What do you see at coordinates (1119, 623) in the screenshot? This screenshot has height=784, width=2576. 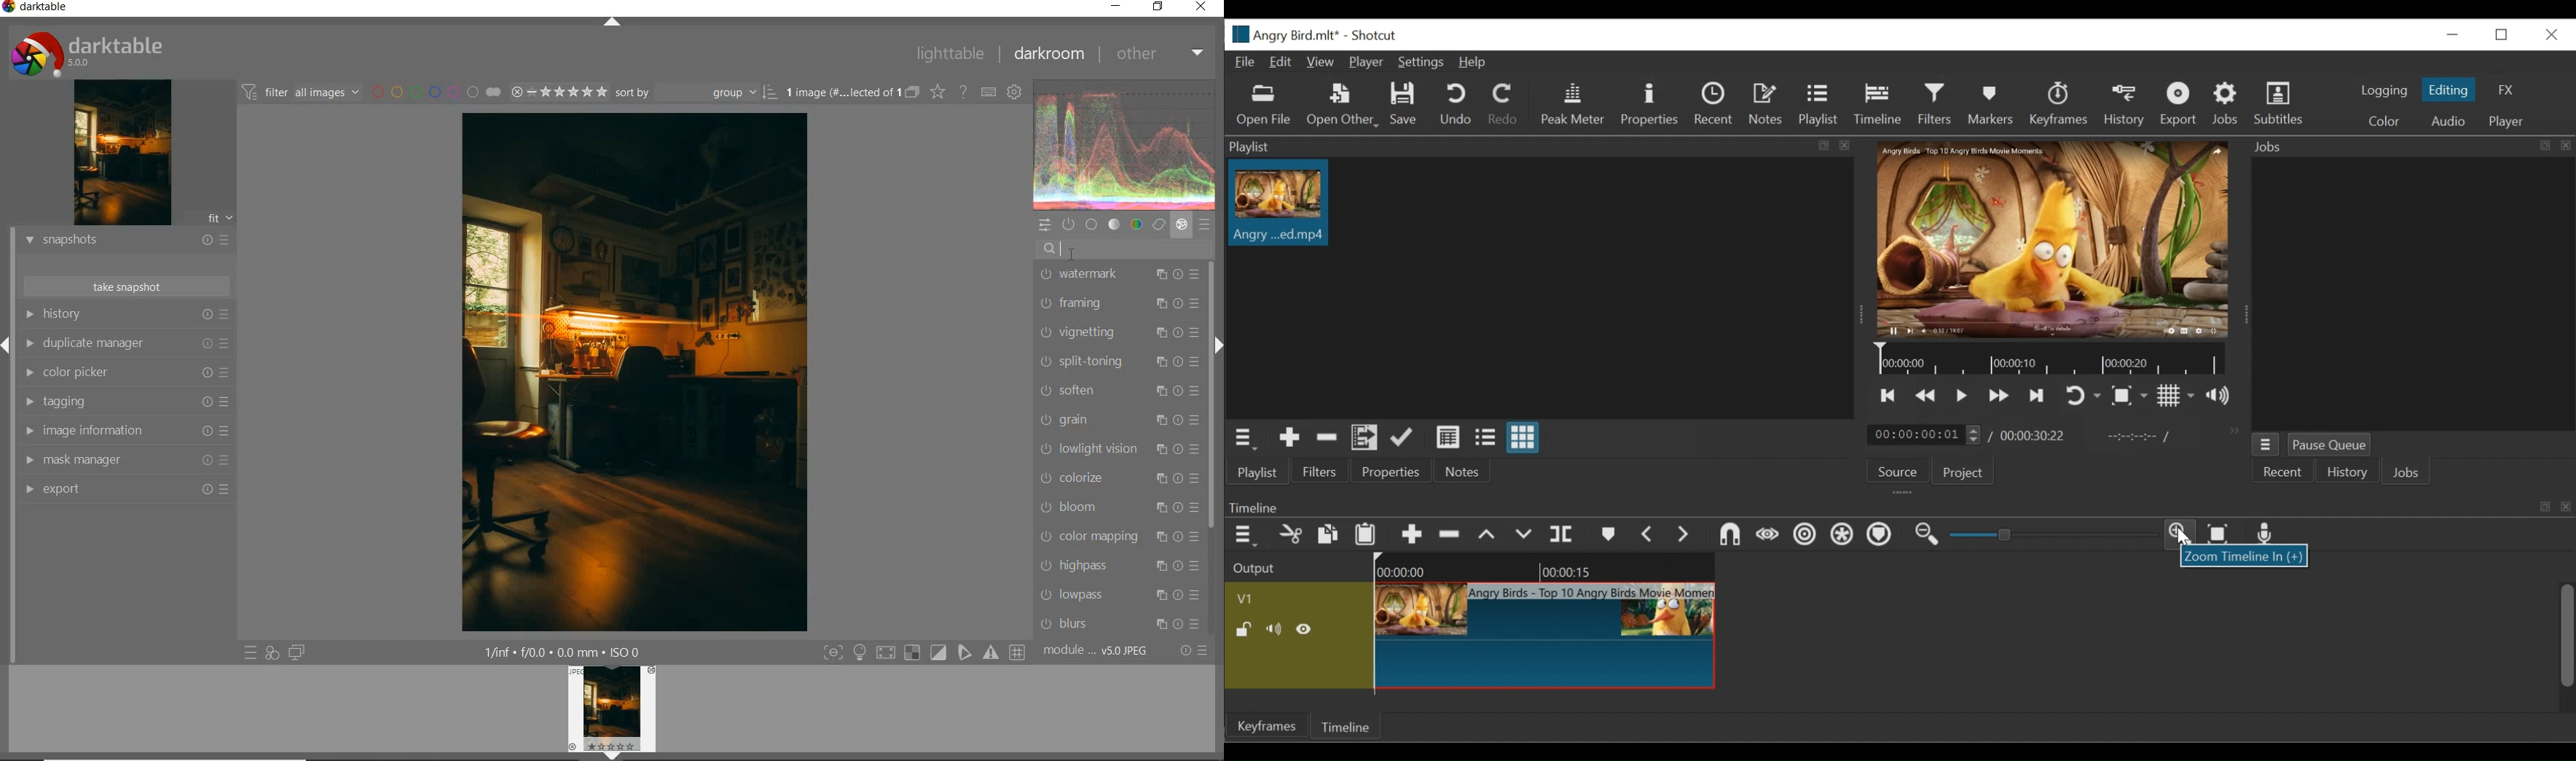 I see `blurs` at bounding box center [1119, 623].